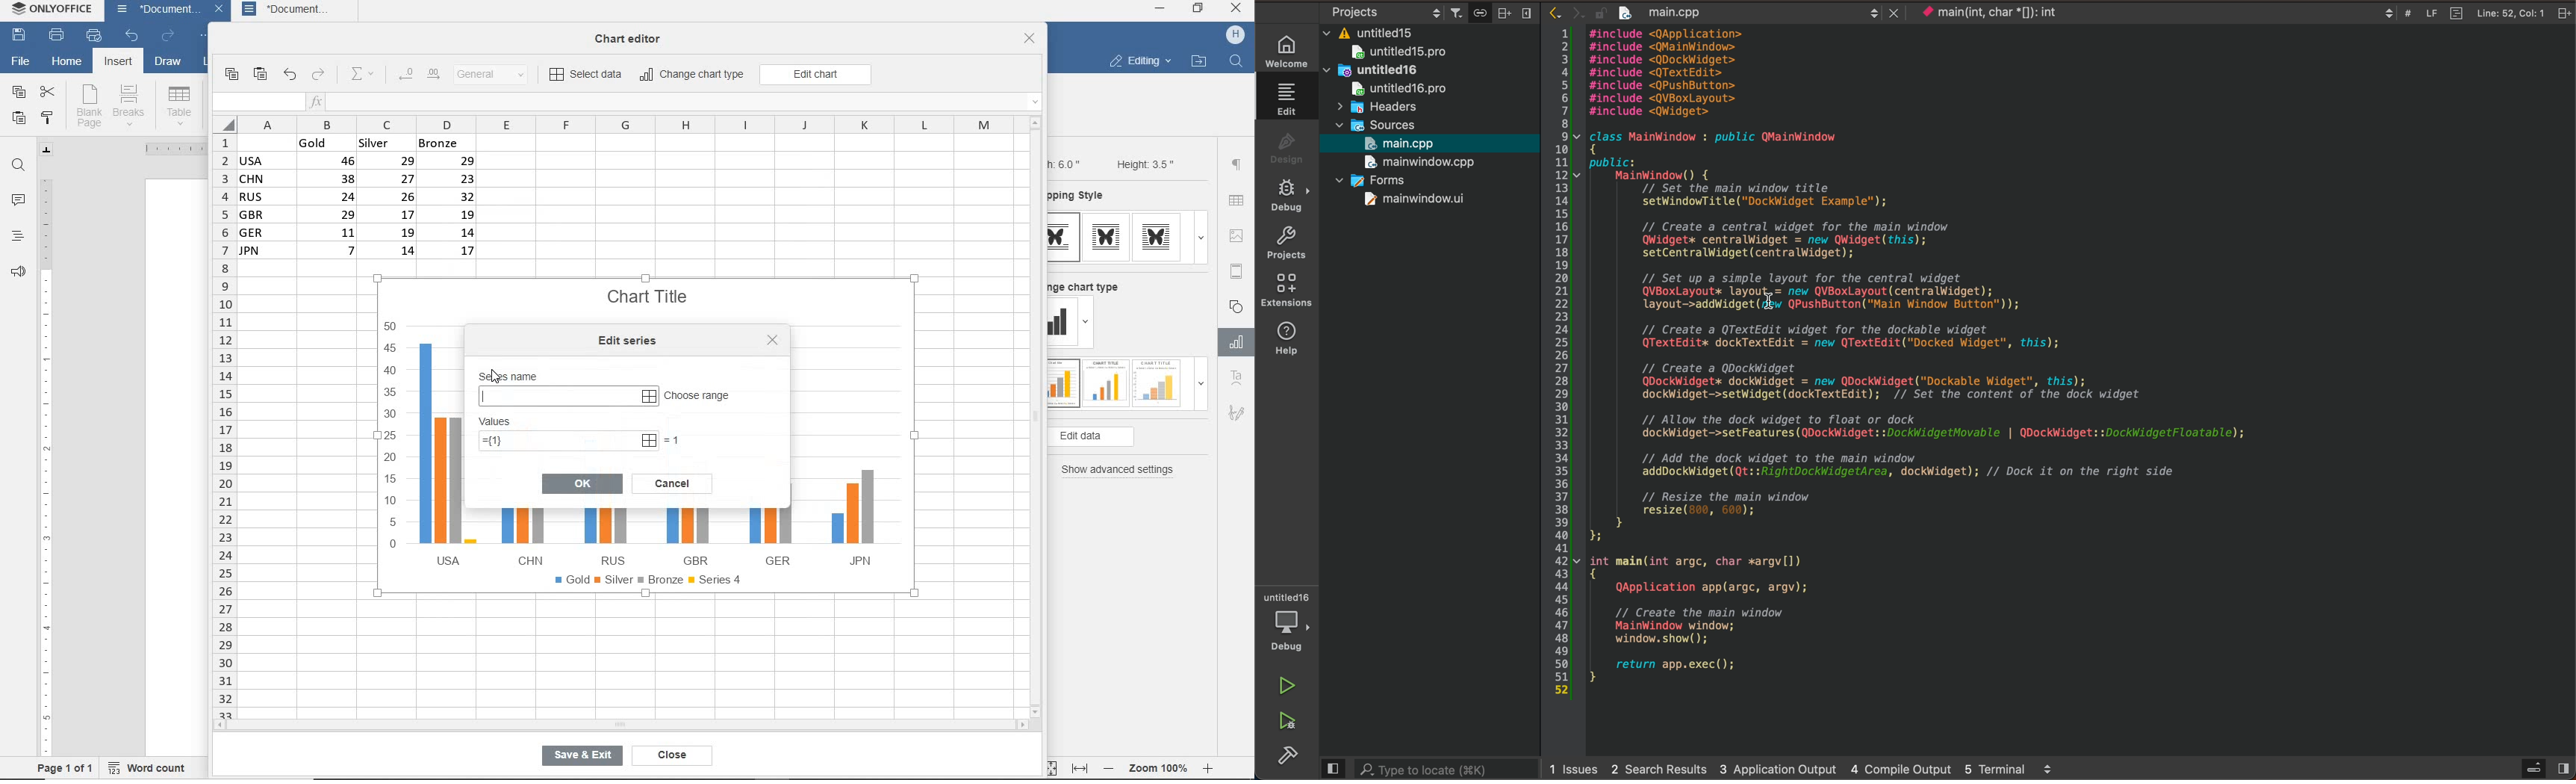 The height and width of the screenshot is (784, 2576). Describe the element at coordinates (693, 75) in the screenshot. I see `change chart type` at that location.